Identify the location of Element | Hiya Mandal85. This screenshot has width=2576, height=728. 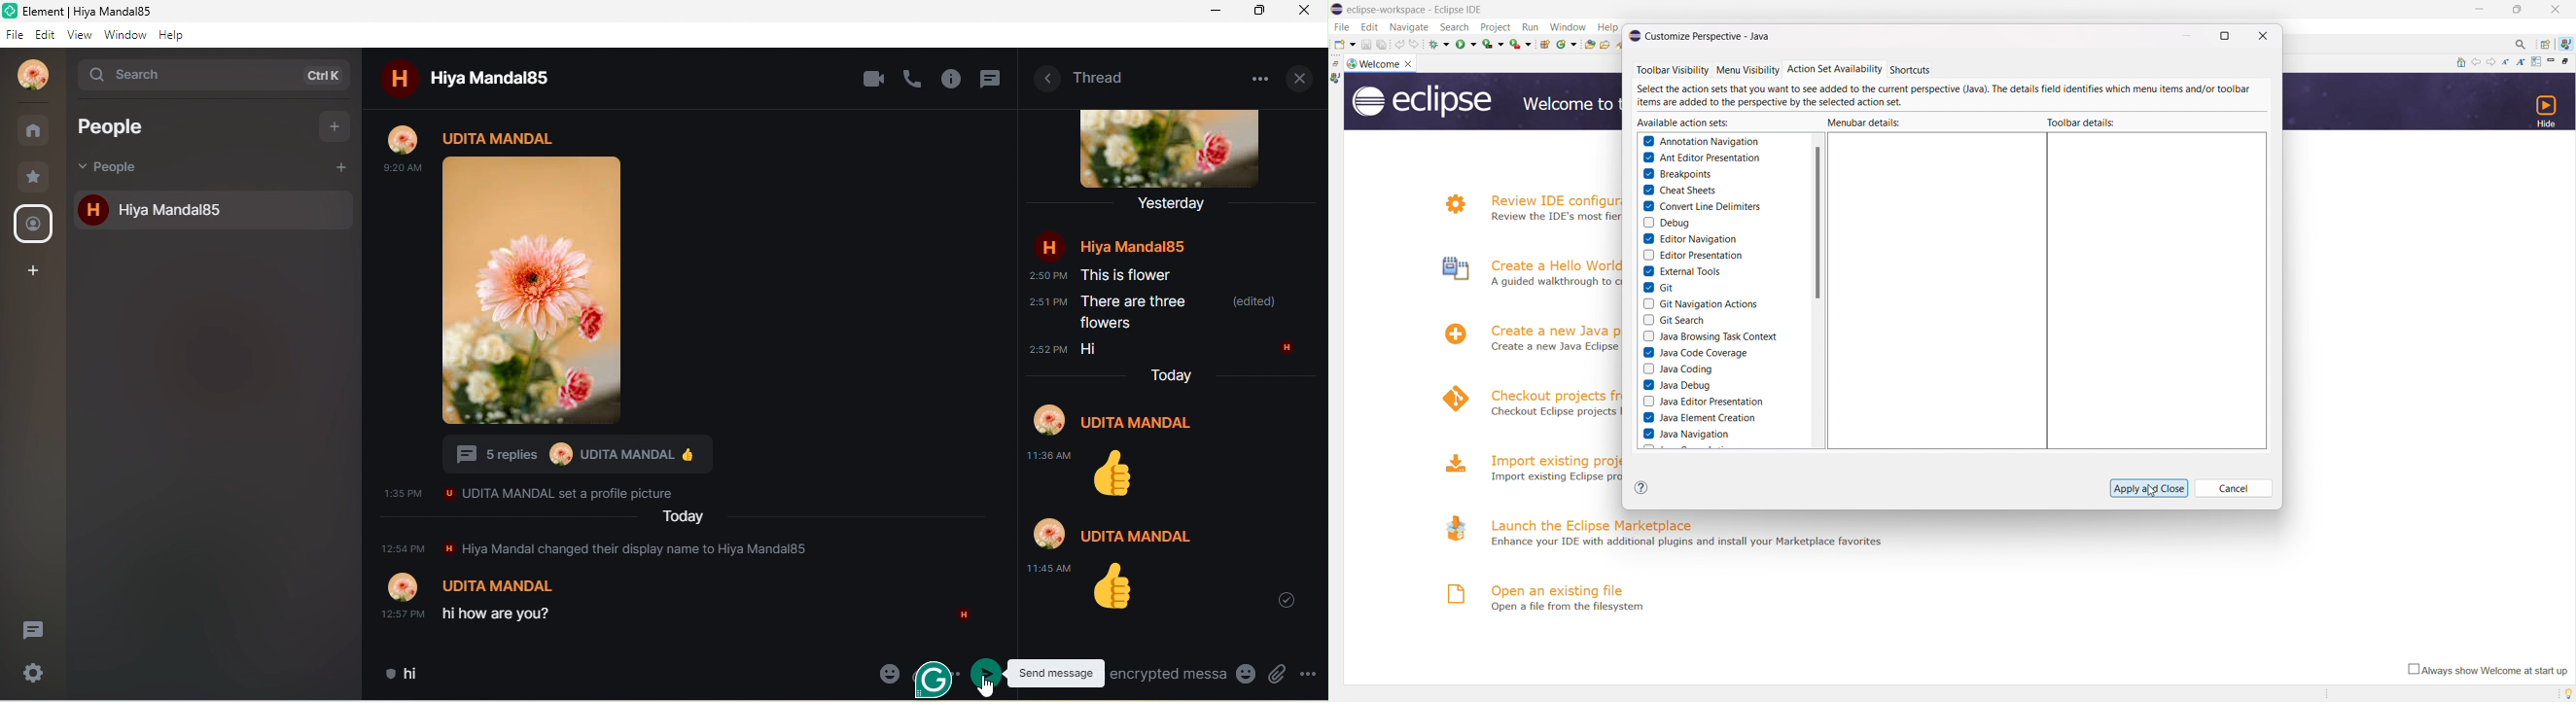
(130, 12).